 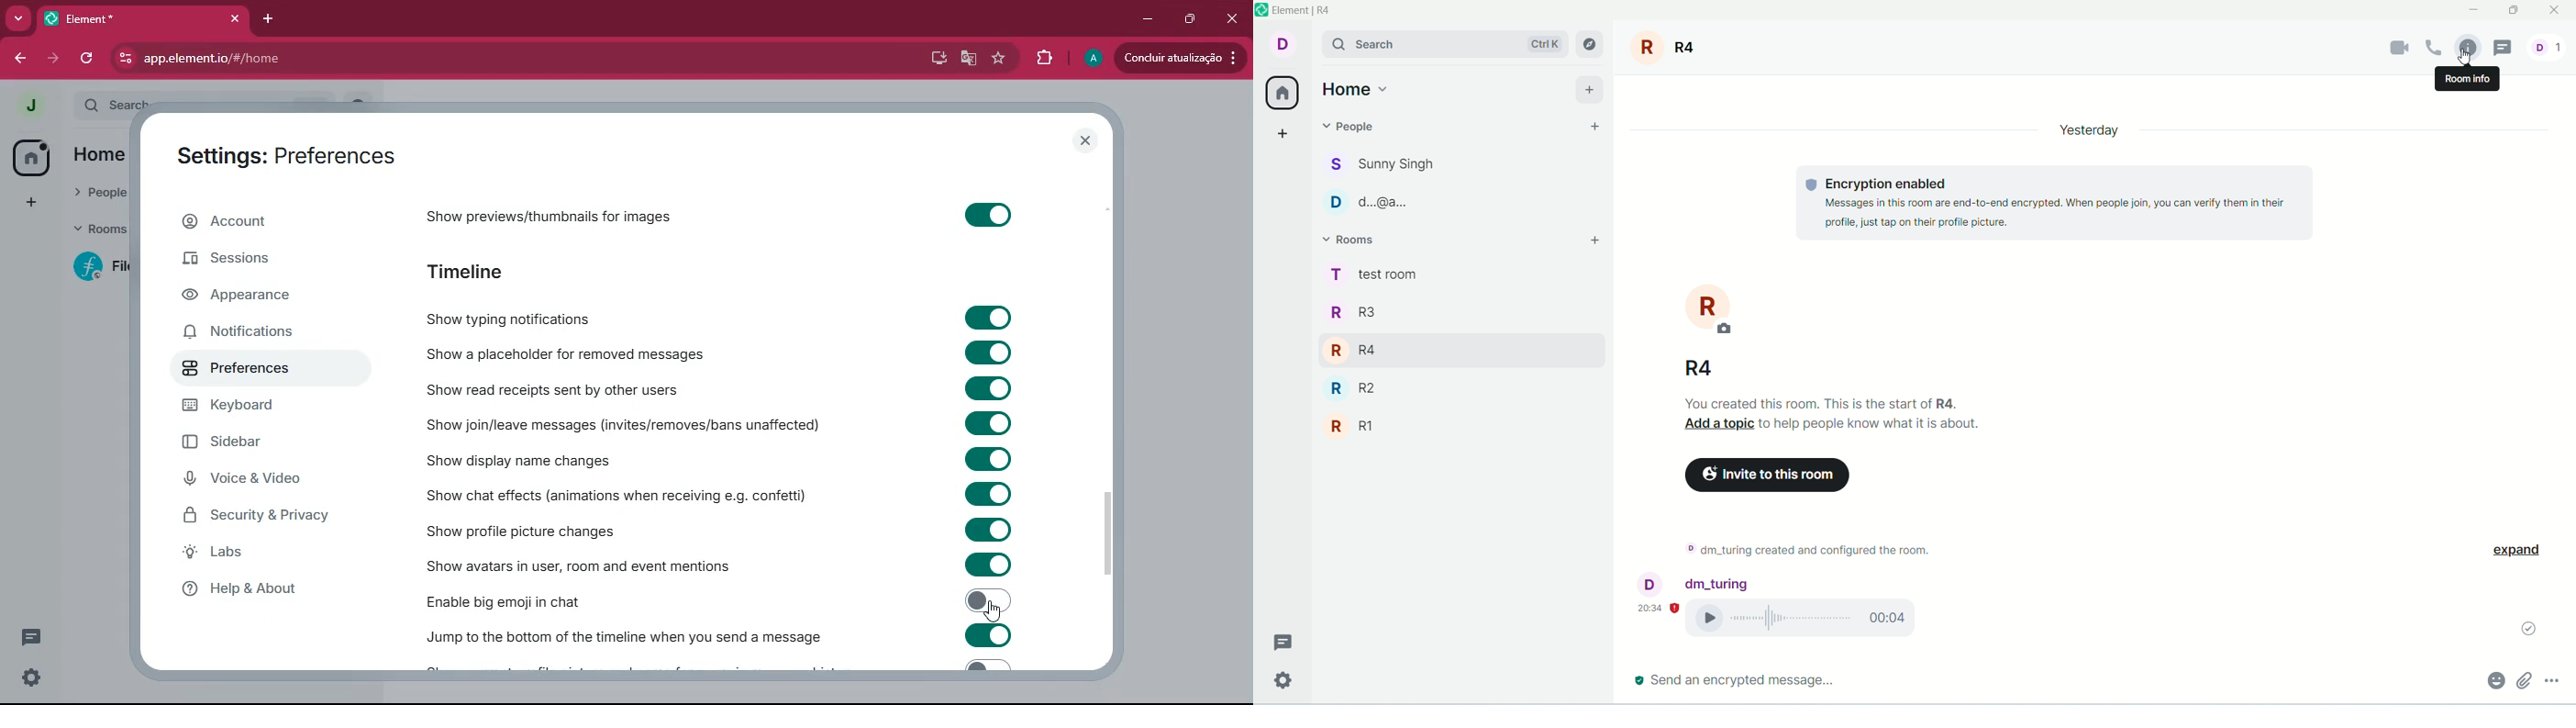 What do you see at coordinates (1698, 330) in the screenshot?
I see `room` at bounding box center [1698, 330].